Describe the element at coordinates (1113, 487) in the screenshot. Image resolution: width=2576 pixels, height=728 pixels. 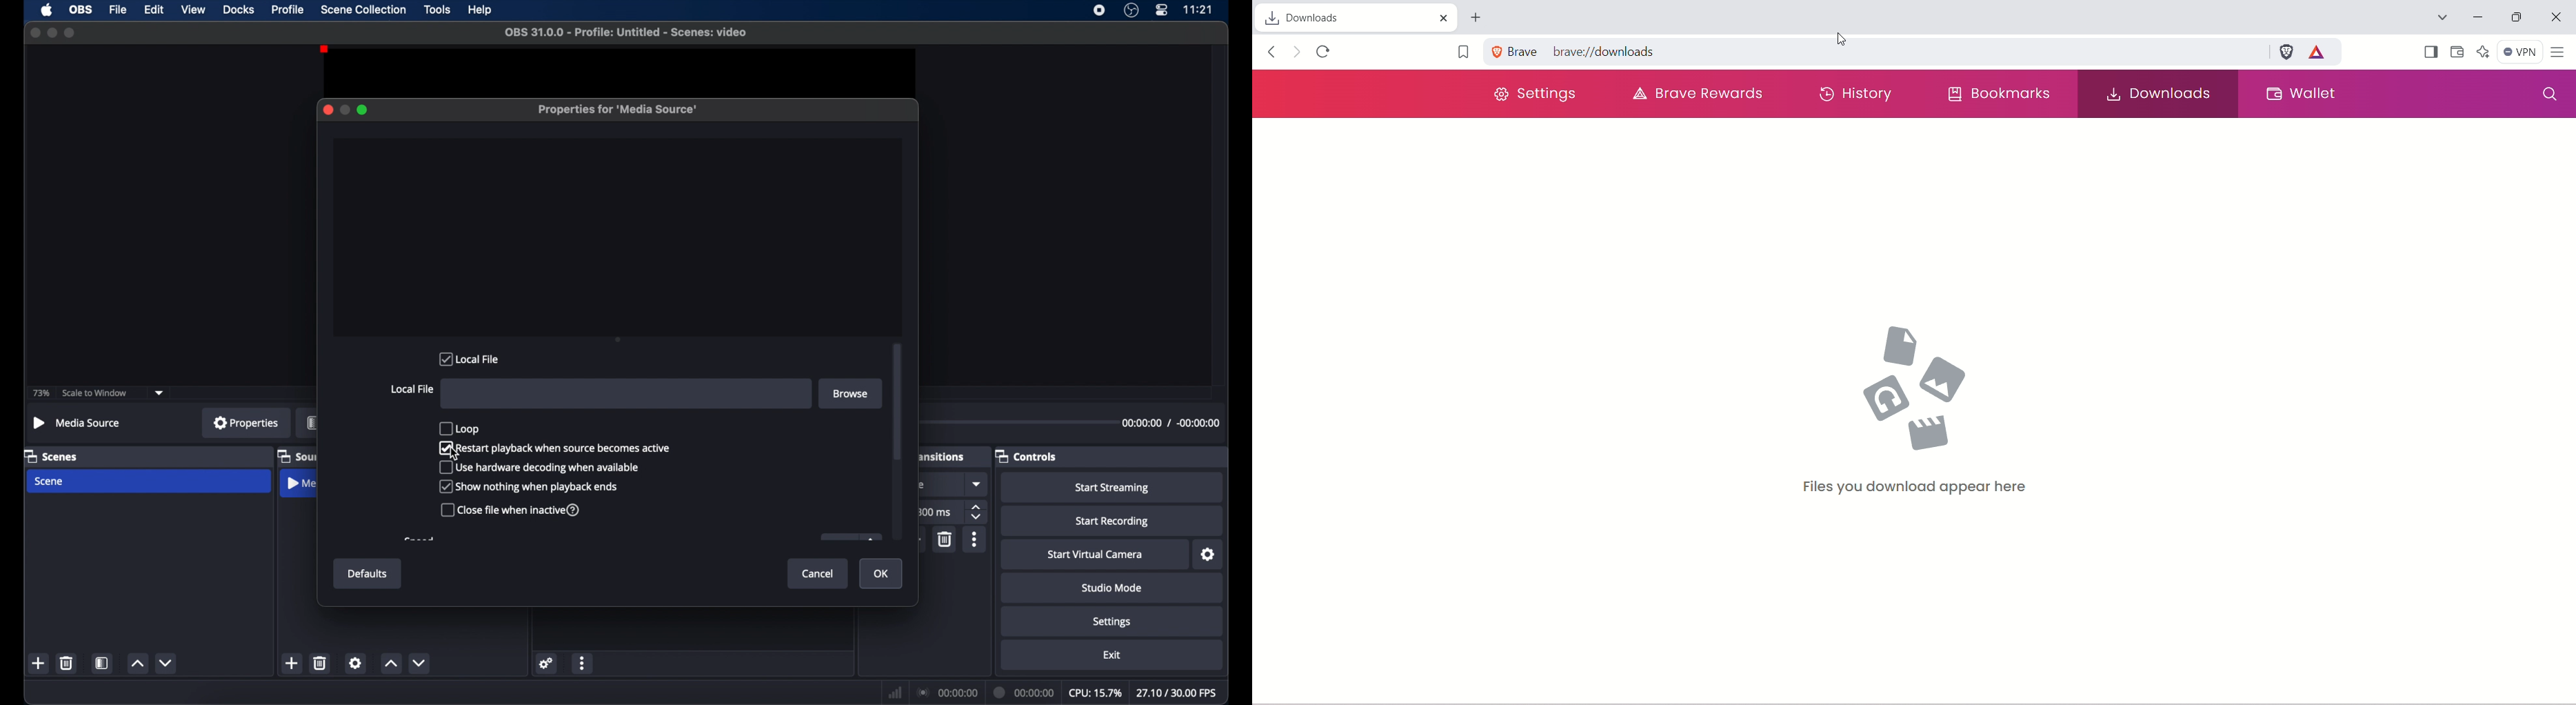
I see `start streaming` at that location.